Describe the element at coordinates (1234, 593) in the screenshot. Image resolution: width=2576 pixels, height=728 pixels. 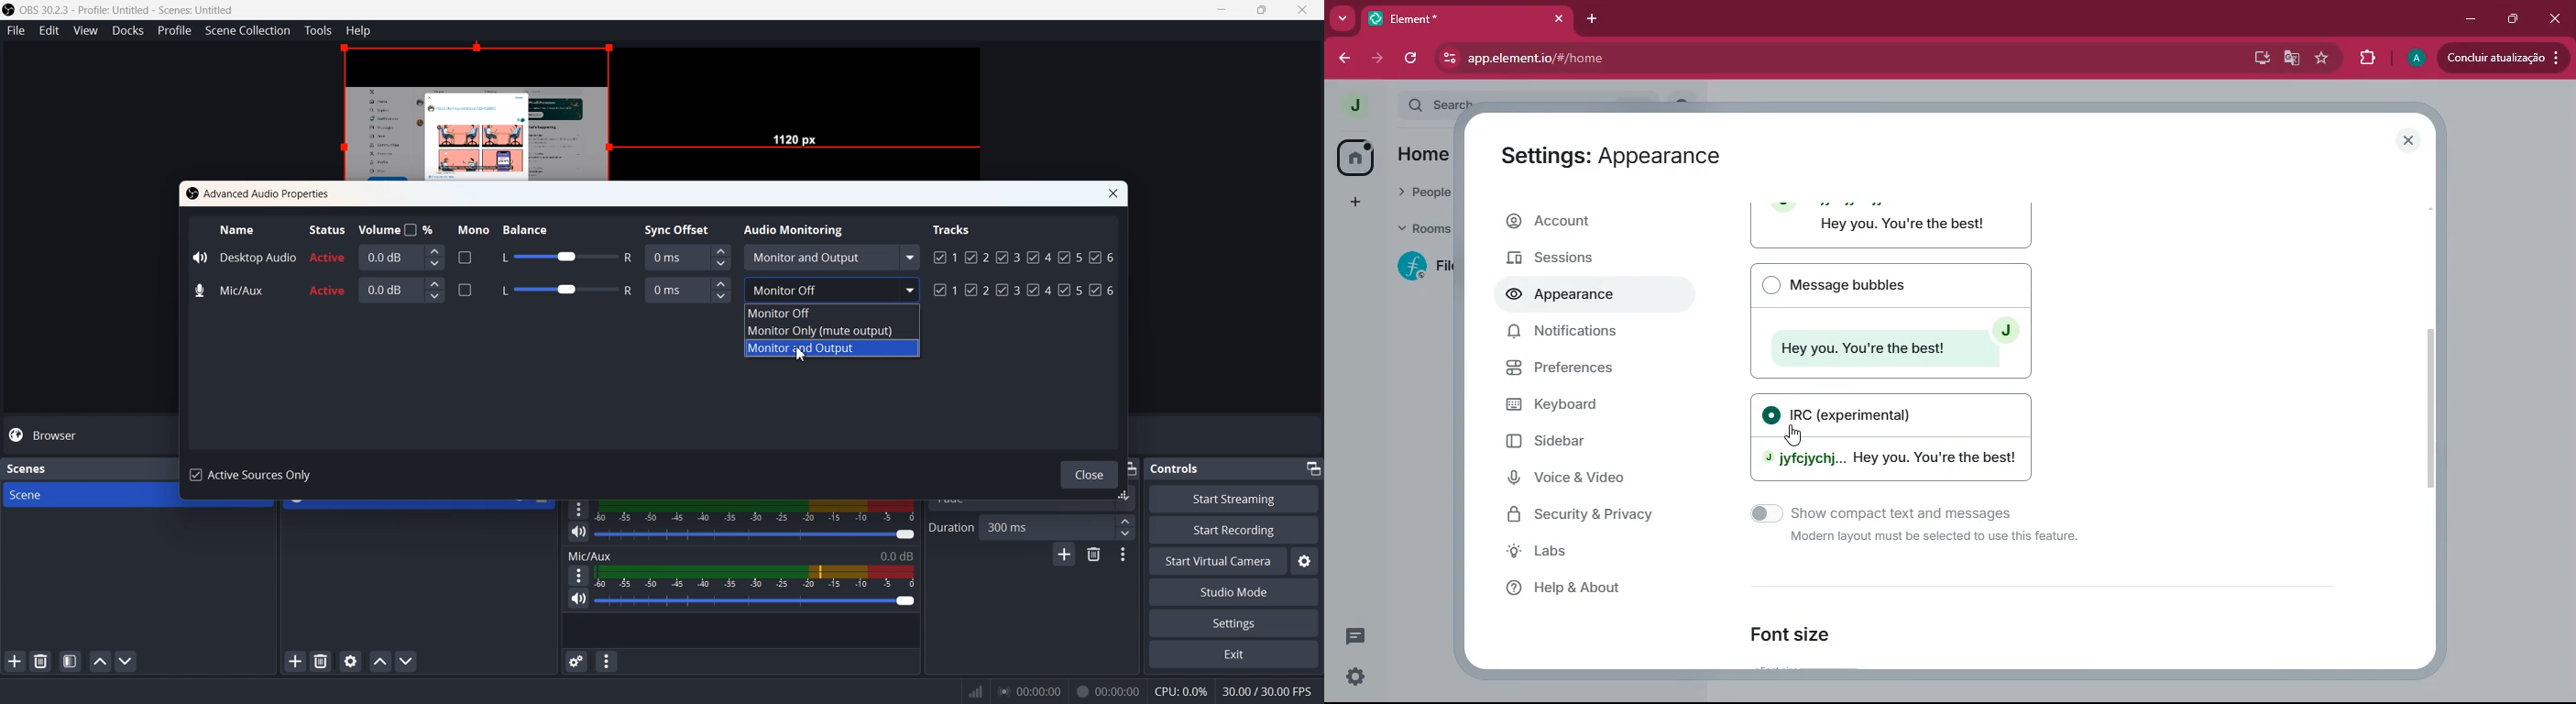
I see `Studio Mode` at that location.